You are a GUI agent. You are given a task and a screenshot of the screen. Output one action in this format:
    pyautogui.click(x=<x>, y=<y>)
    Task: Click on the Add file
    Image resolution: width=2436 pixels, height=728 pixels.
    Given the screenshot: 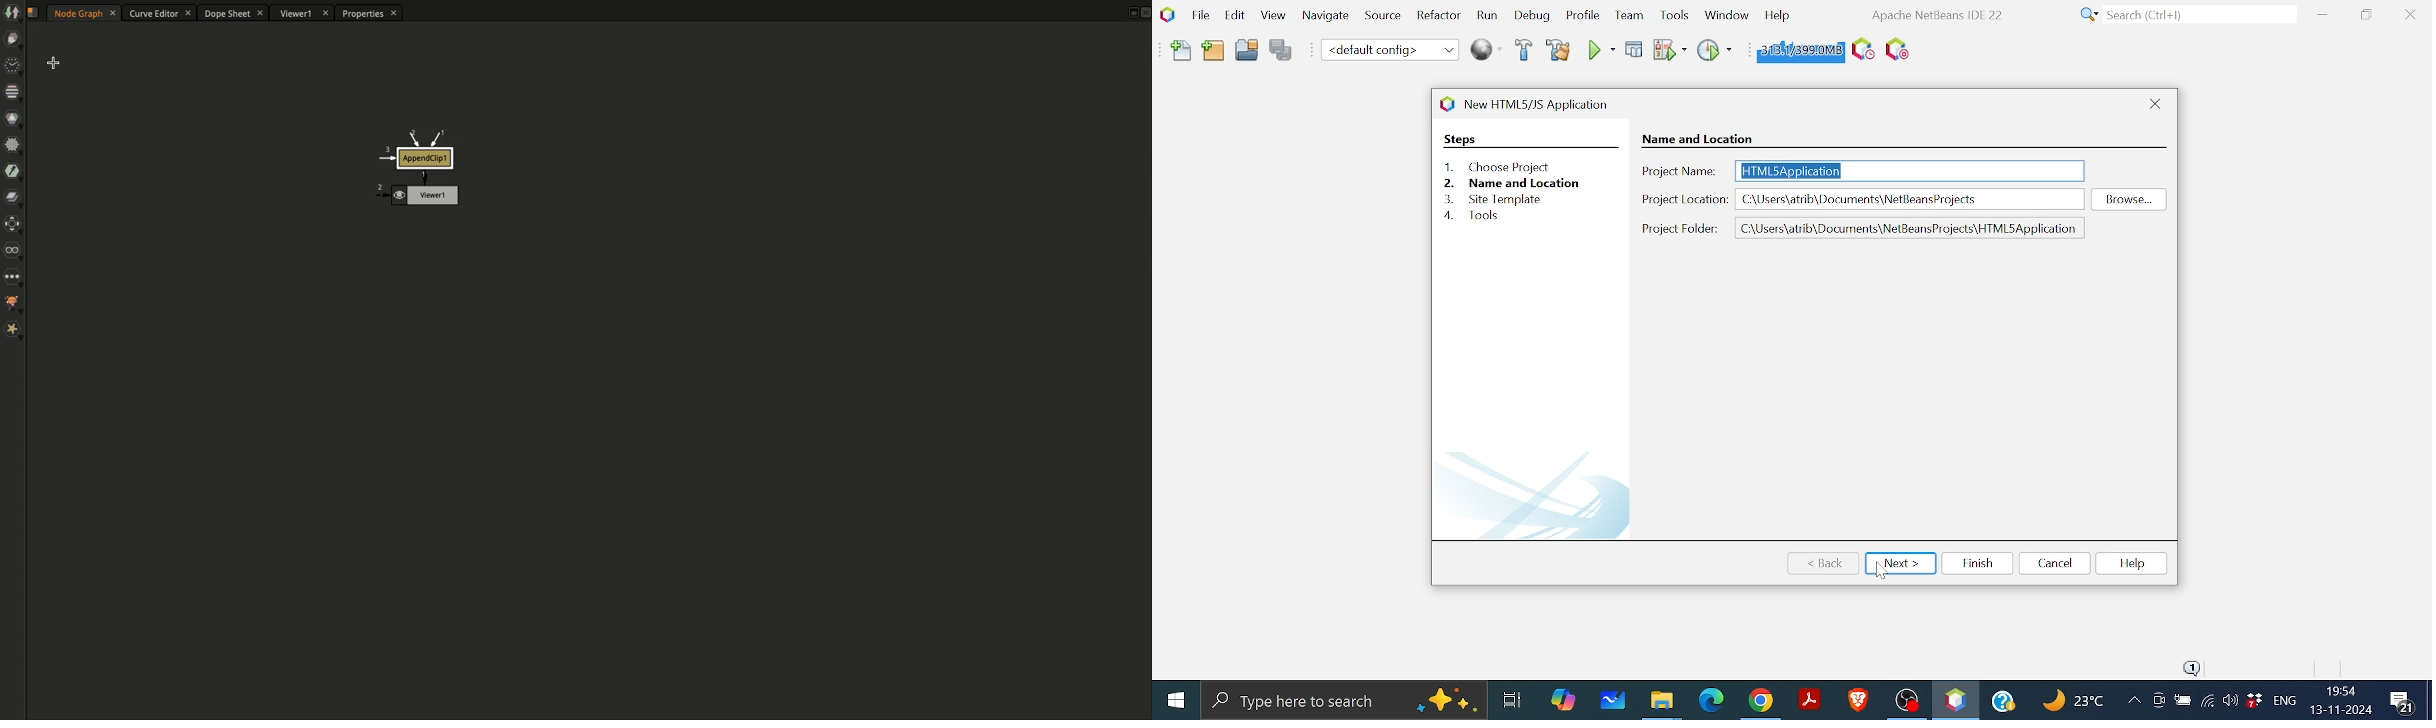 What is the action you would take?
    pyautogui.click(x=1182, y=51)
    